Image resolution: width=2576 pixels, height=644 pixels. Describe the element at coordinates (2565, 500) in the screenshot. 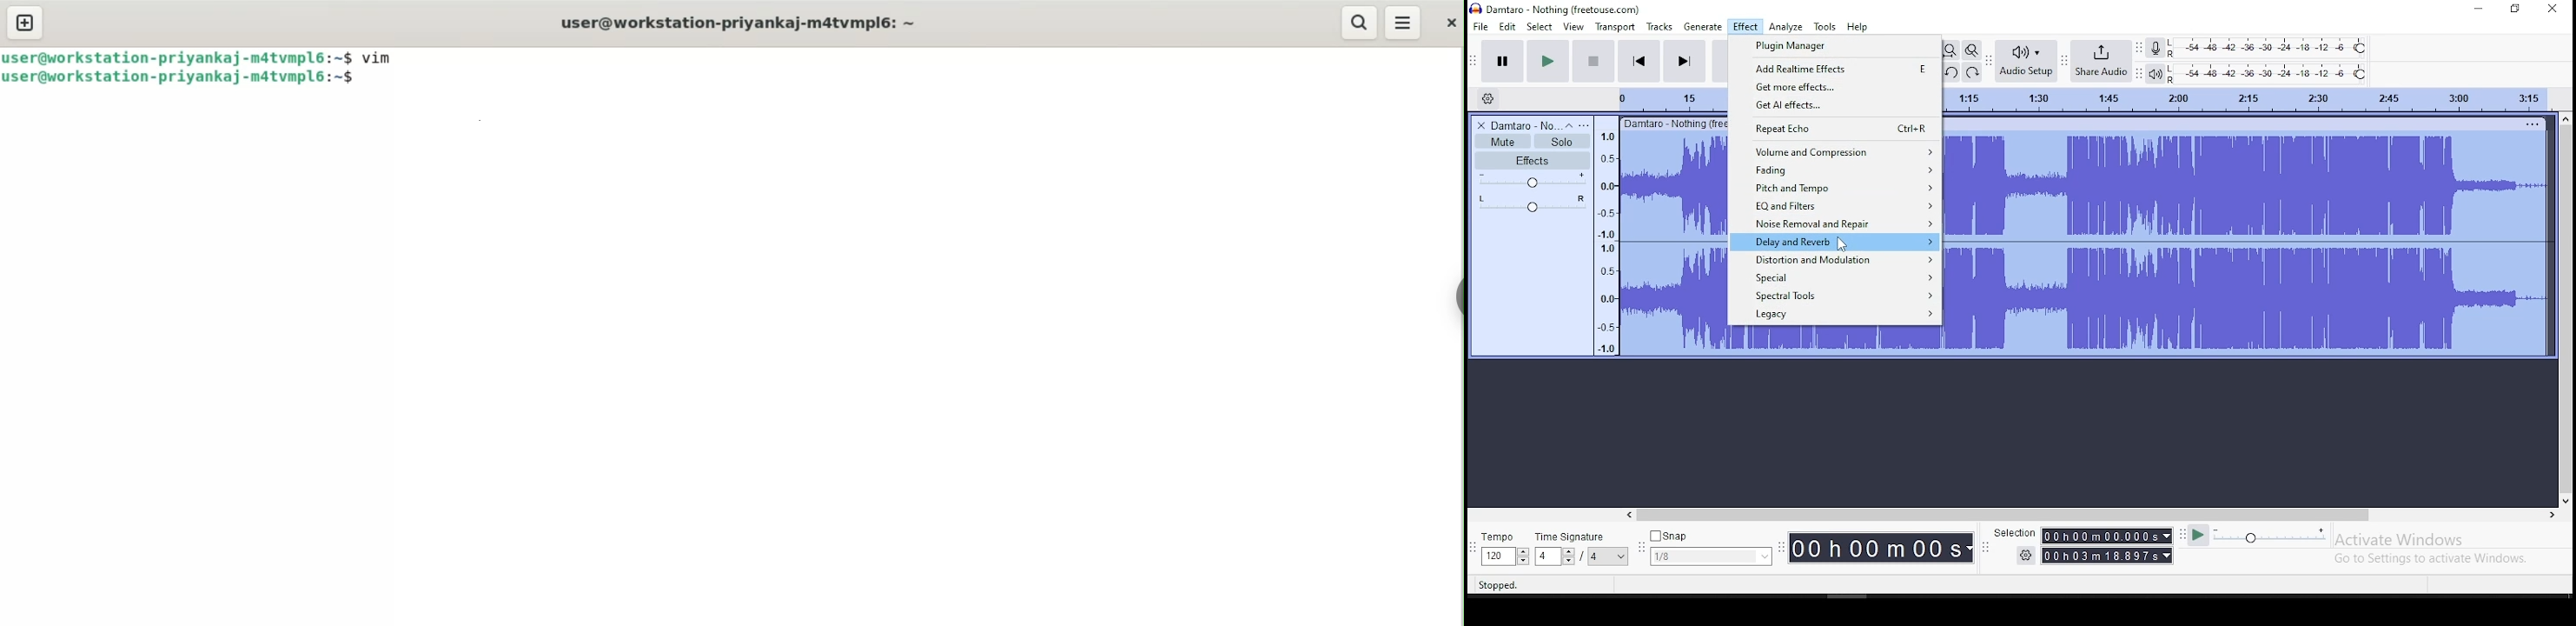

I see `down` at that location.